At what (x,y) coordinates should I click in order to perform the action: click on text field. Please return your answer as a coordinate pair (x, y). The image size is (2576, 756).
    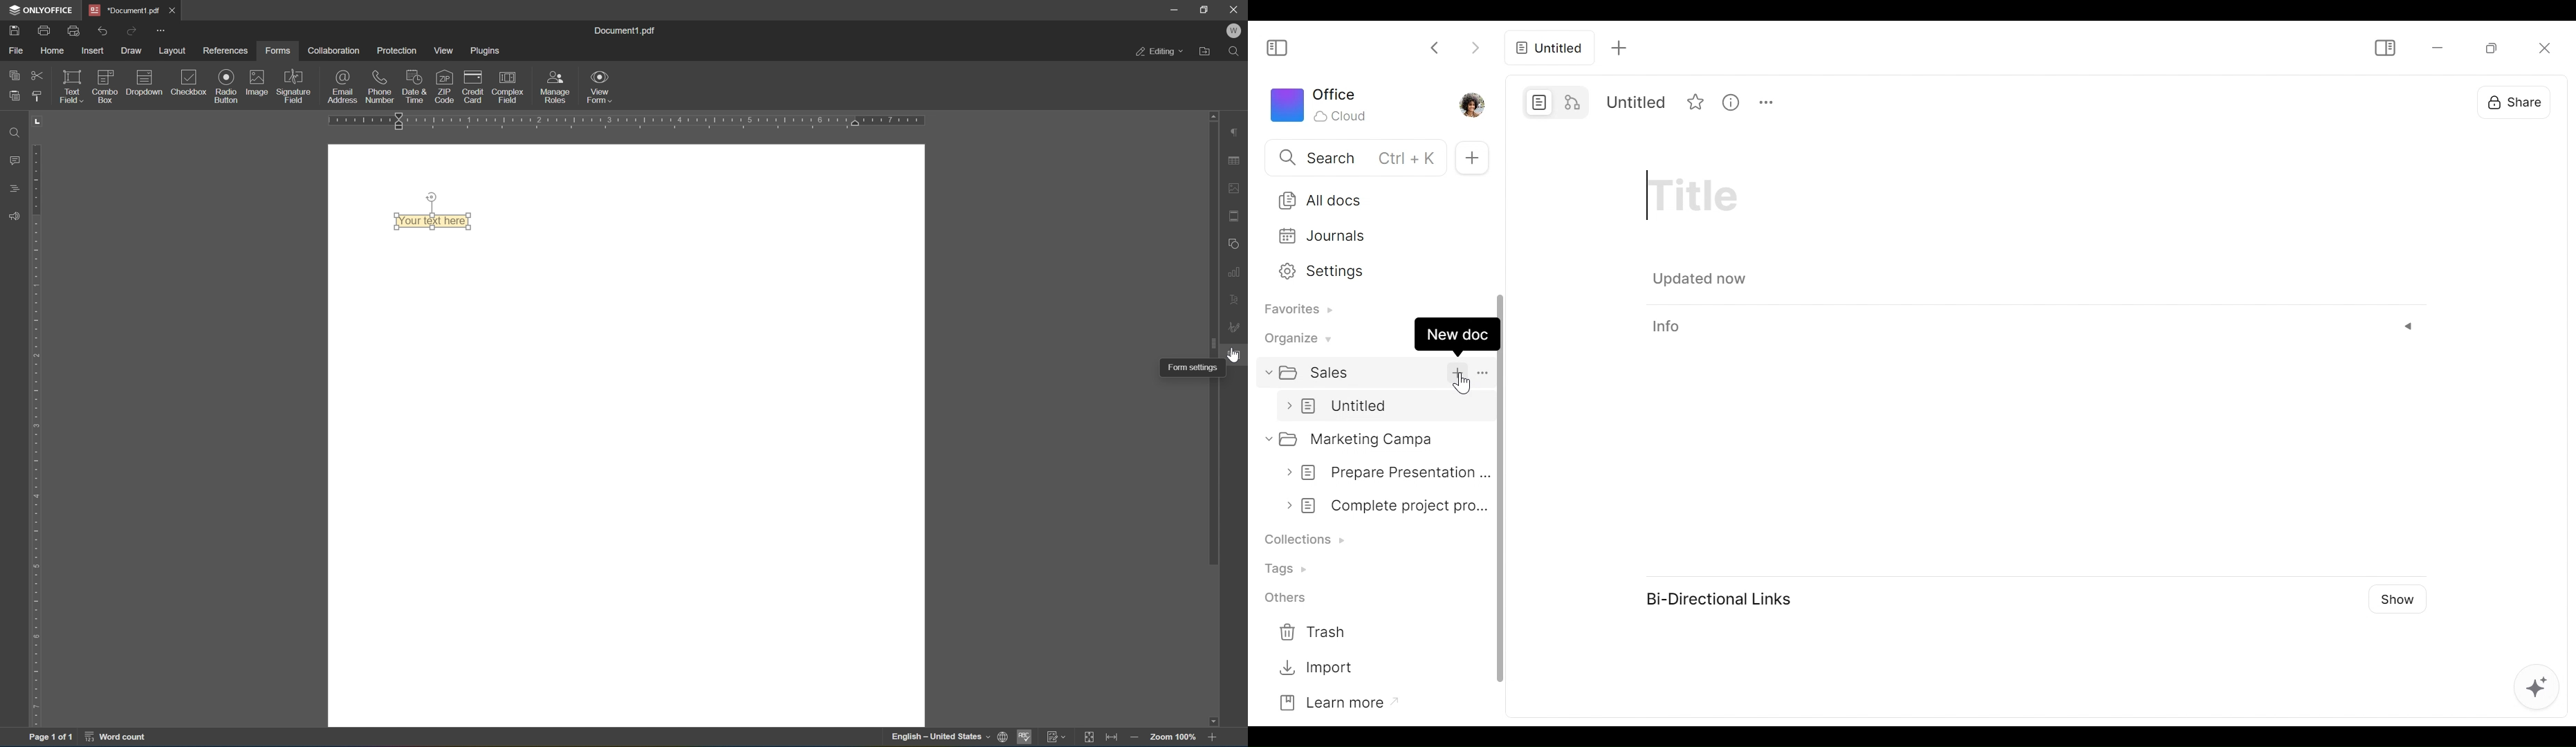
    Looking at the image, I should click on (70, 85).